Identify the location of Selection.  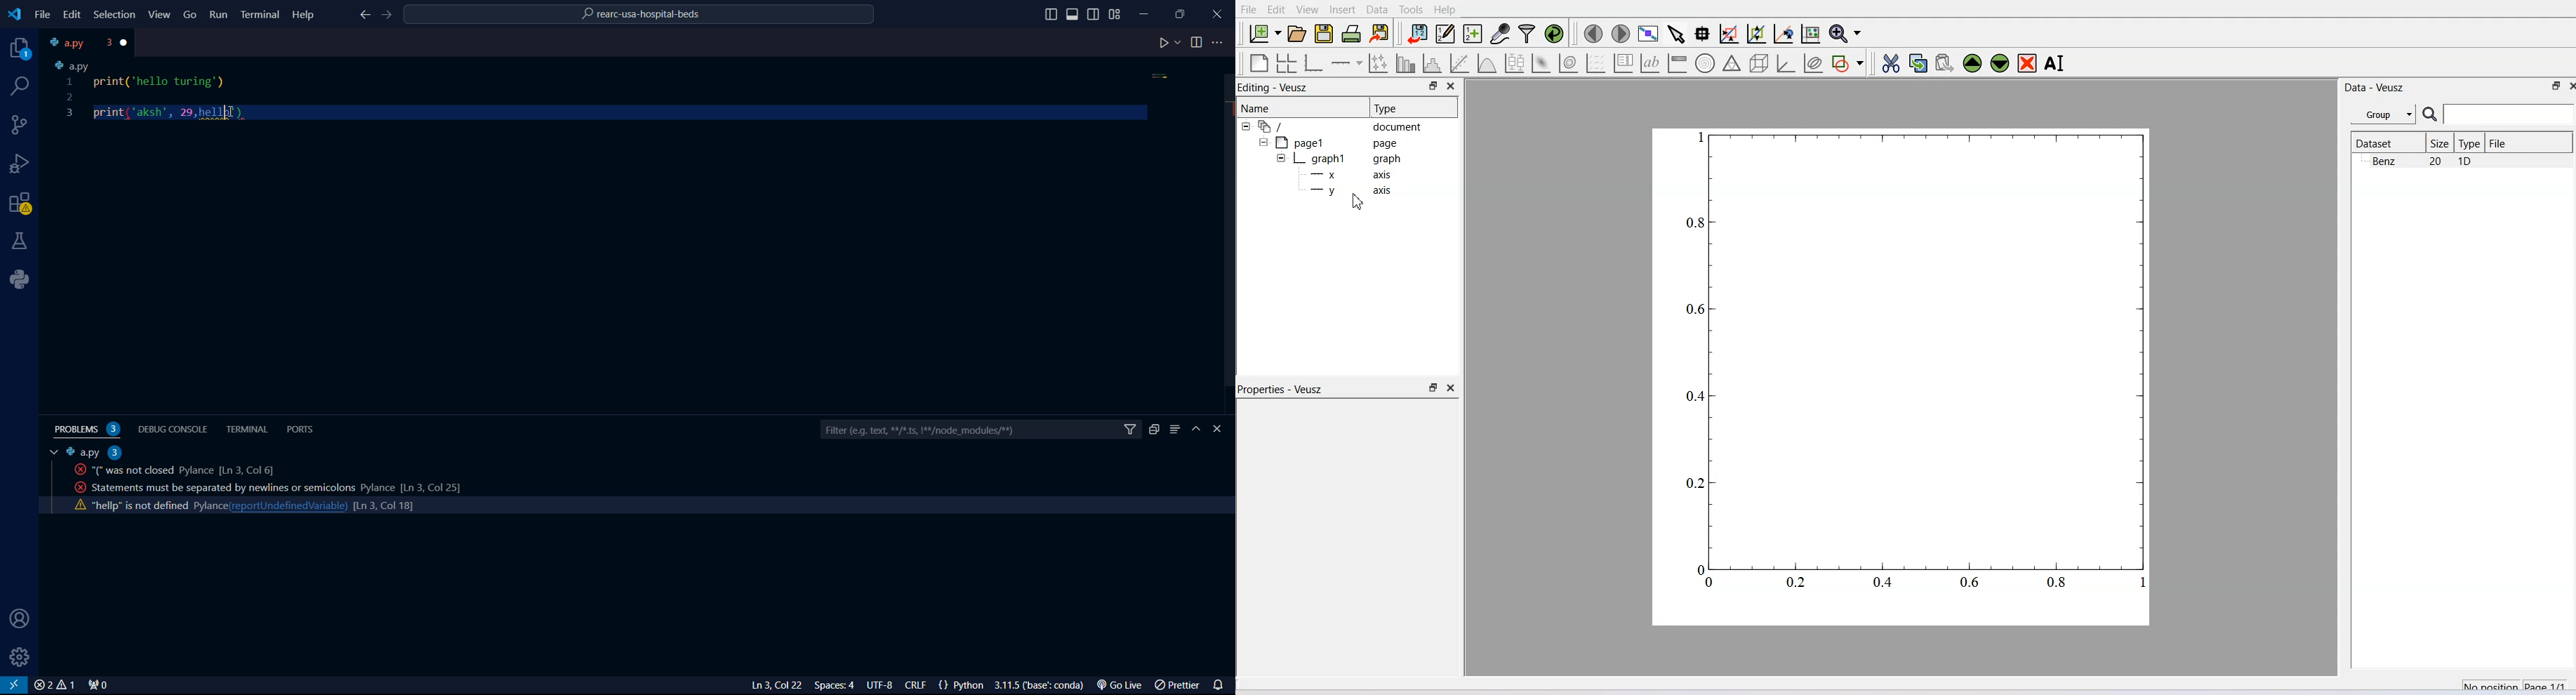
(116, 15).